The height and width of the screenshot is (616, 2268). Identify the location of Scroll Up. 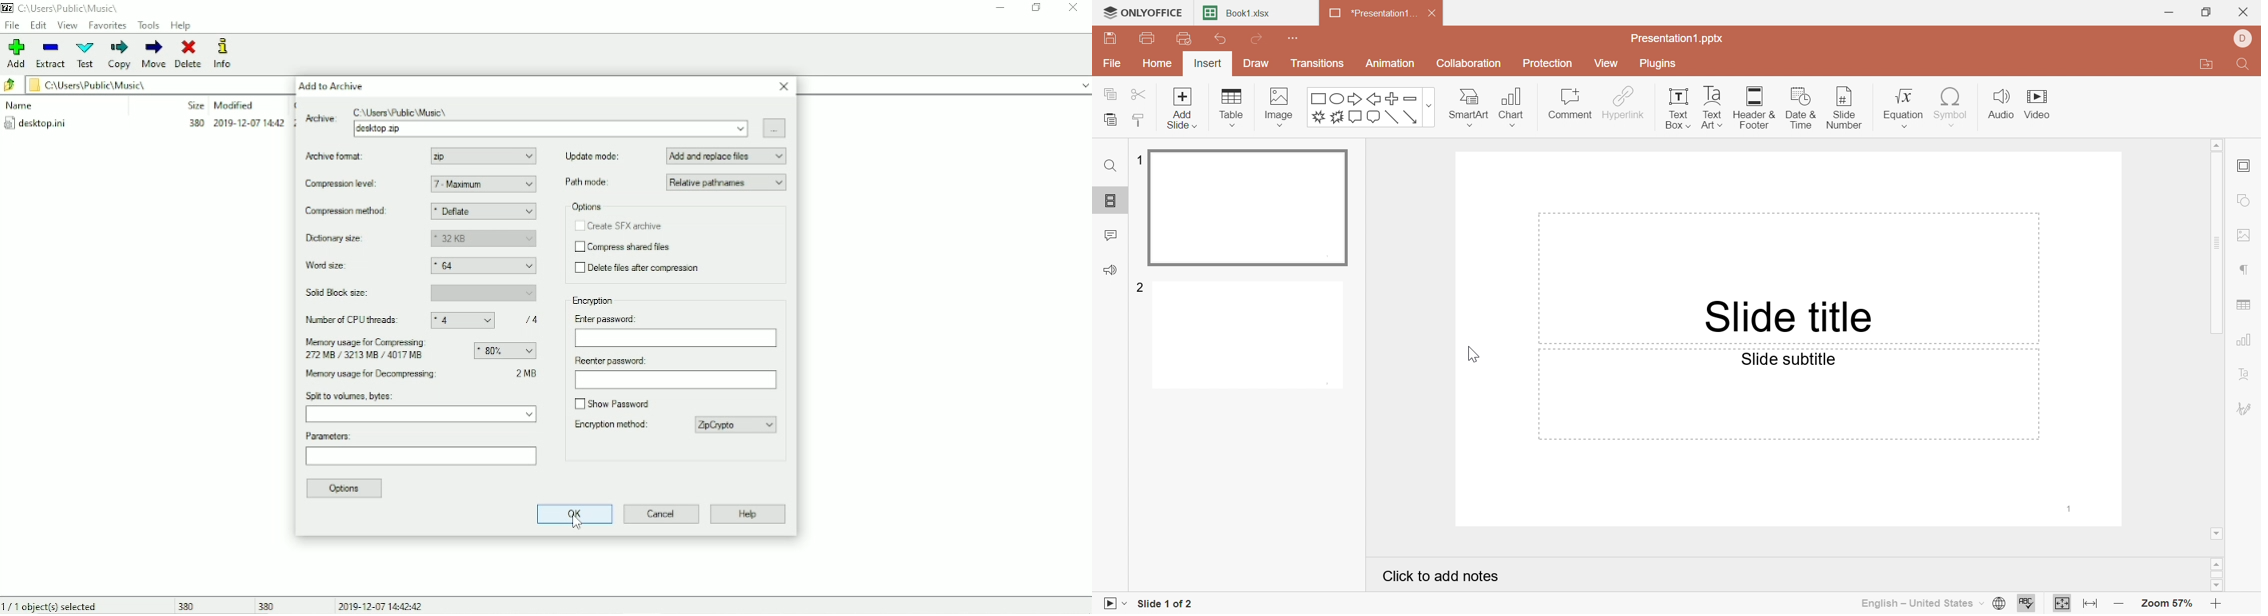
(2216, 143).